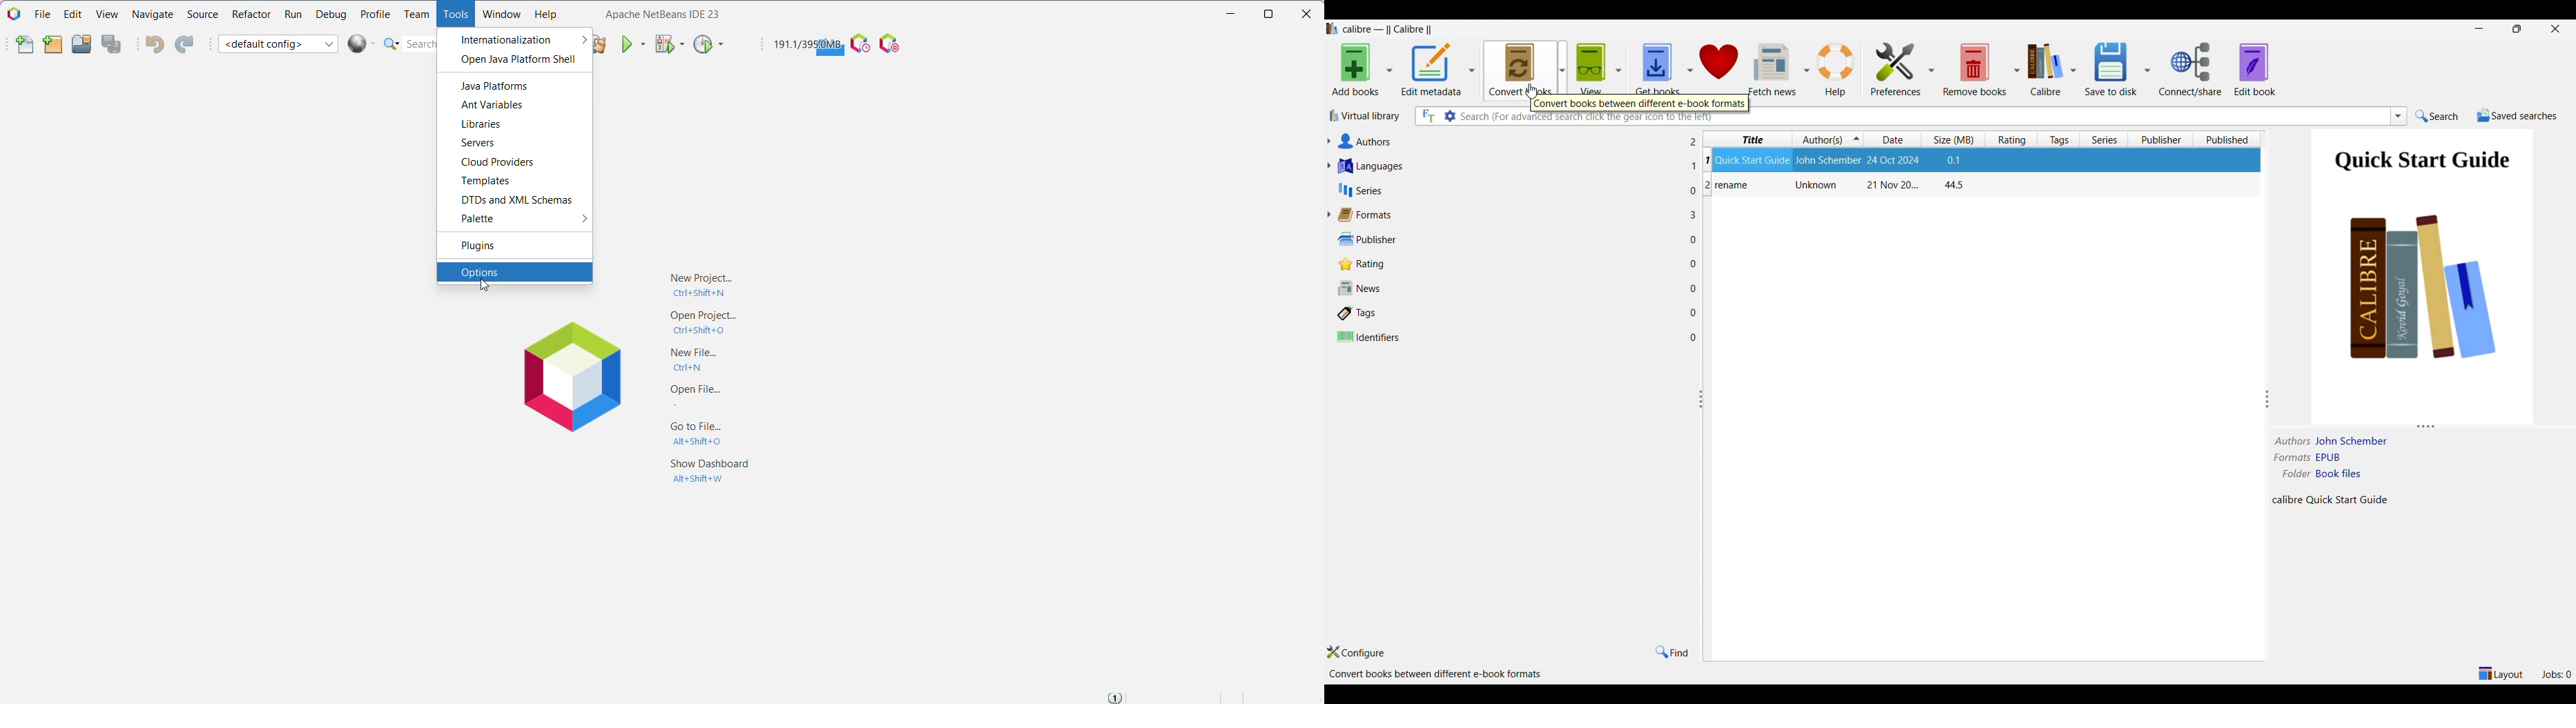 This screenshot has height=728, width=2576. I want to click on Author name, so click(2355, 441).